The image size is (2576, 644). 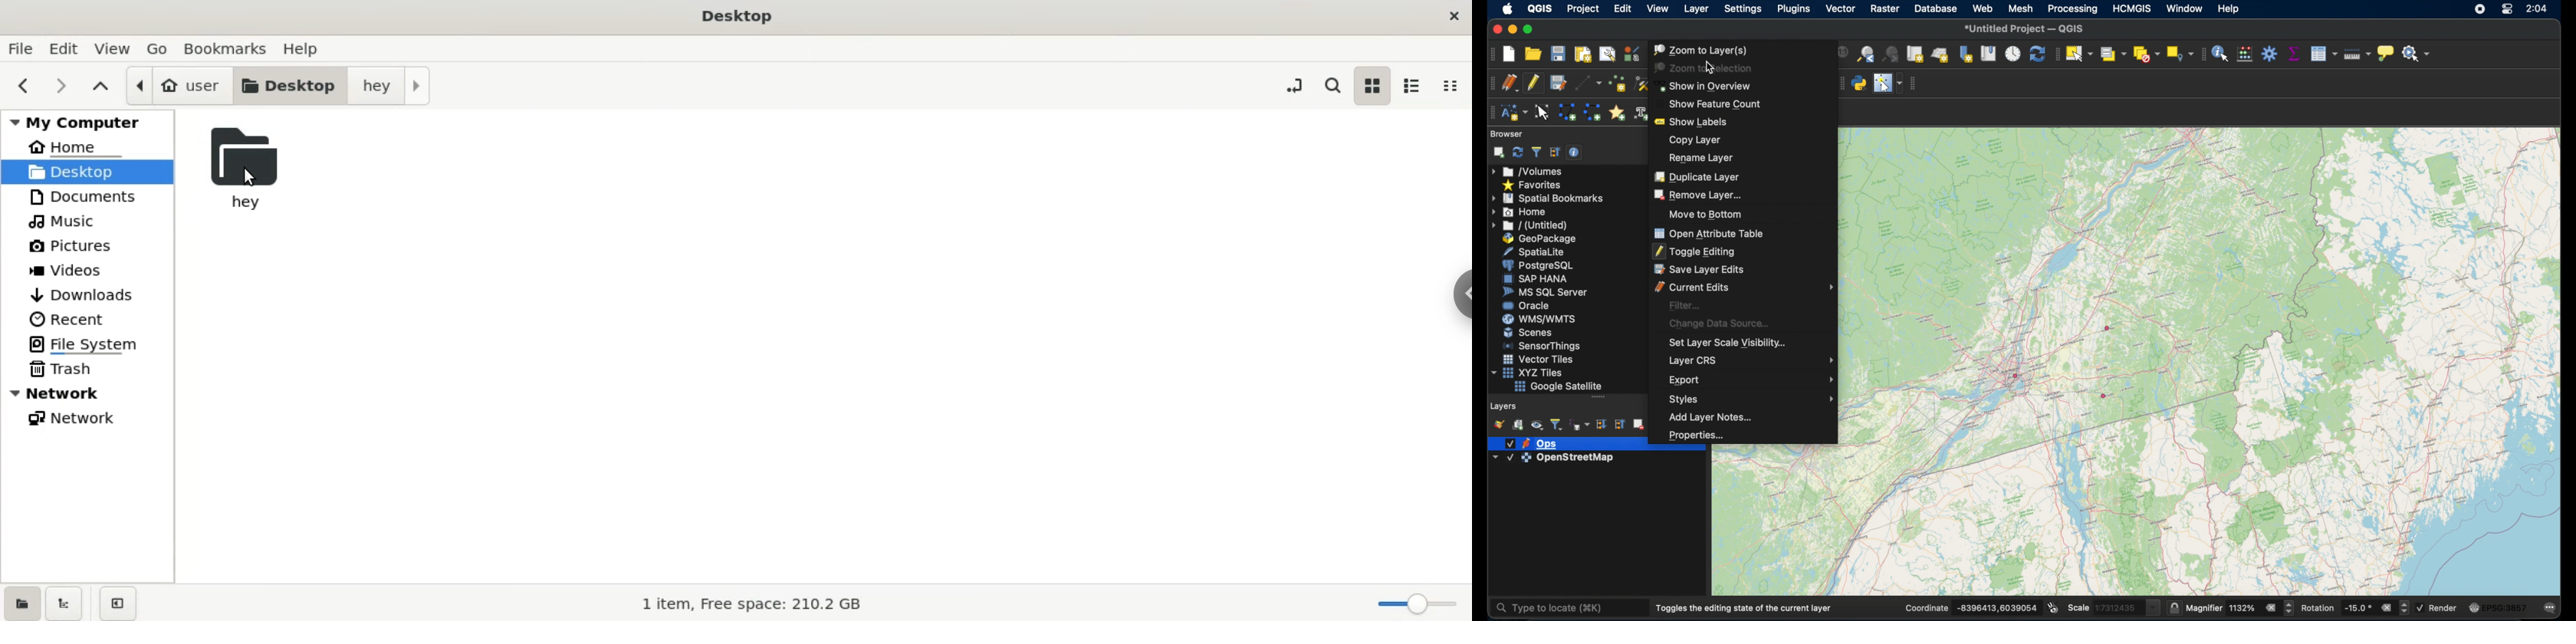 I want to click on zoom, so click(x=1417, y=606).